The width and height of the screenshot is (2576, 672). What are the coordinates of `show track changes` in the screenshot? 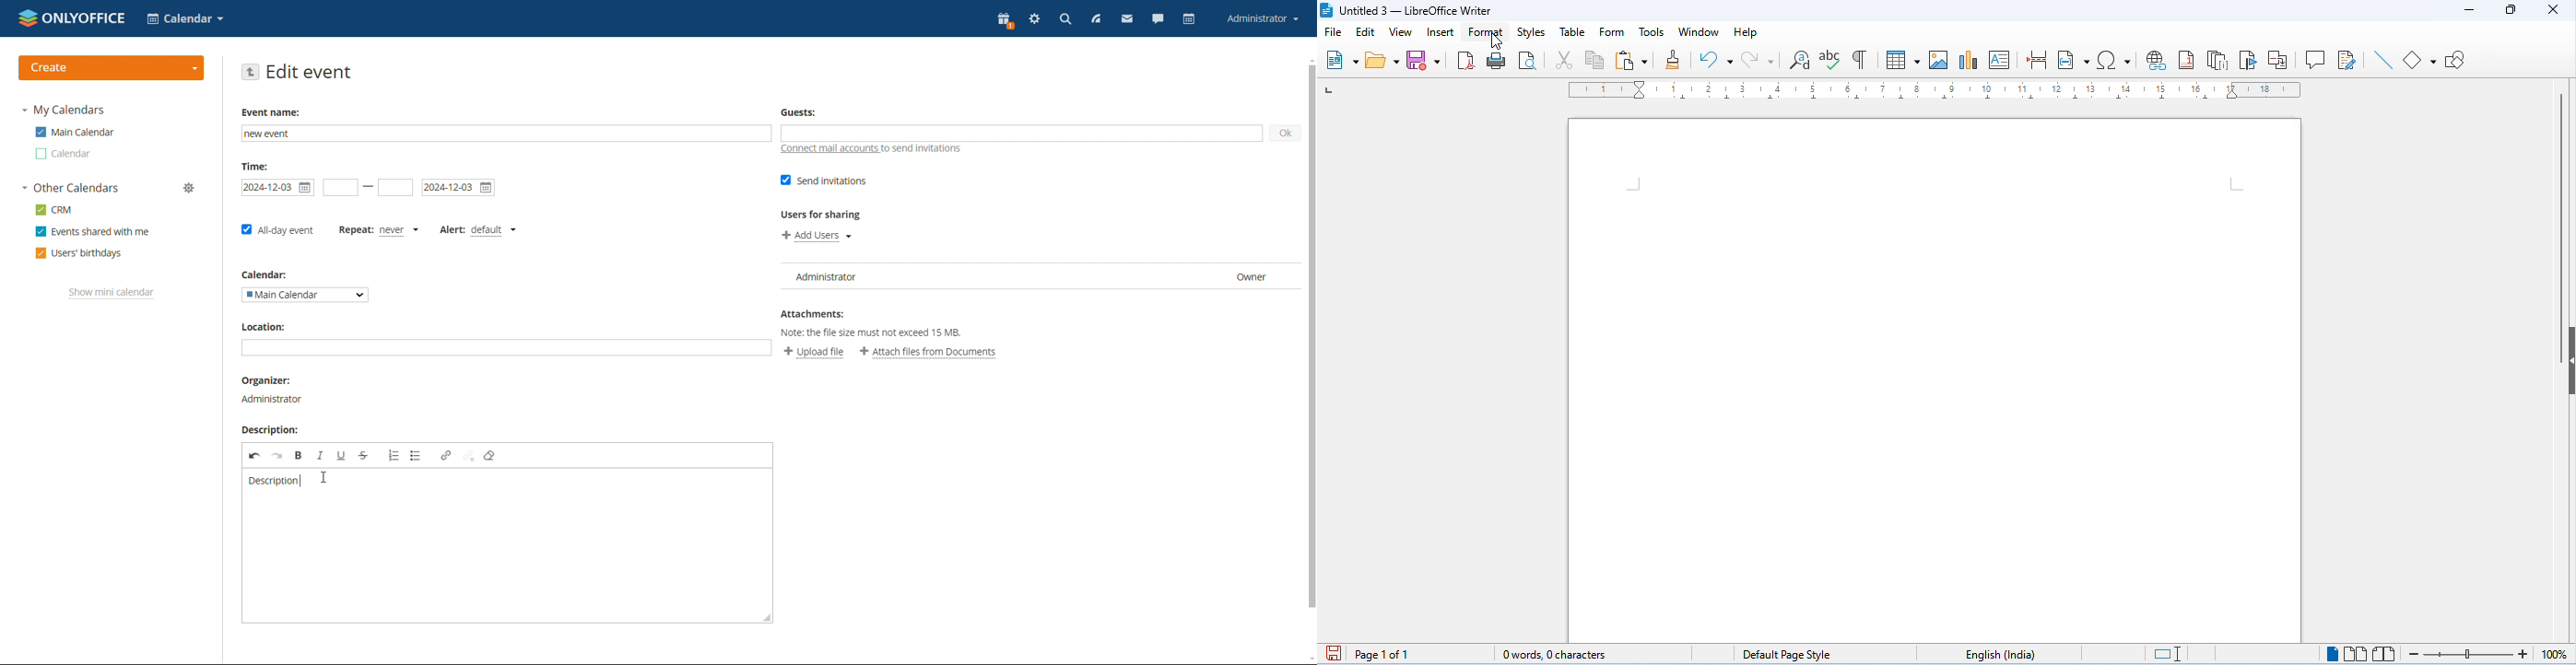 It's located at (2347, 59).